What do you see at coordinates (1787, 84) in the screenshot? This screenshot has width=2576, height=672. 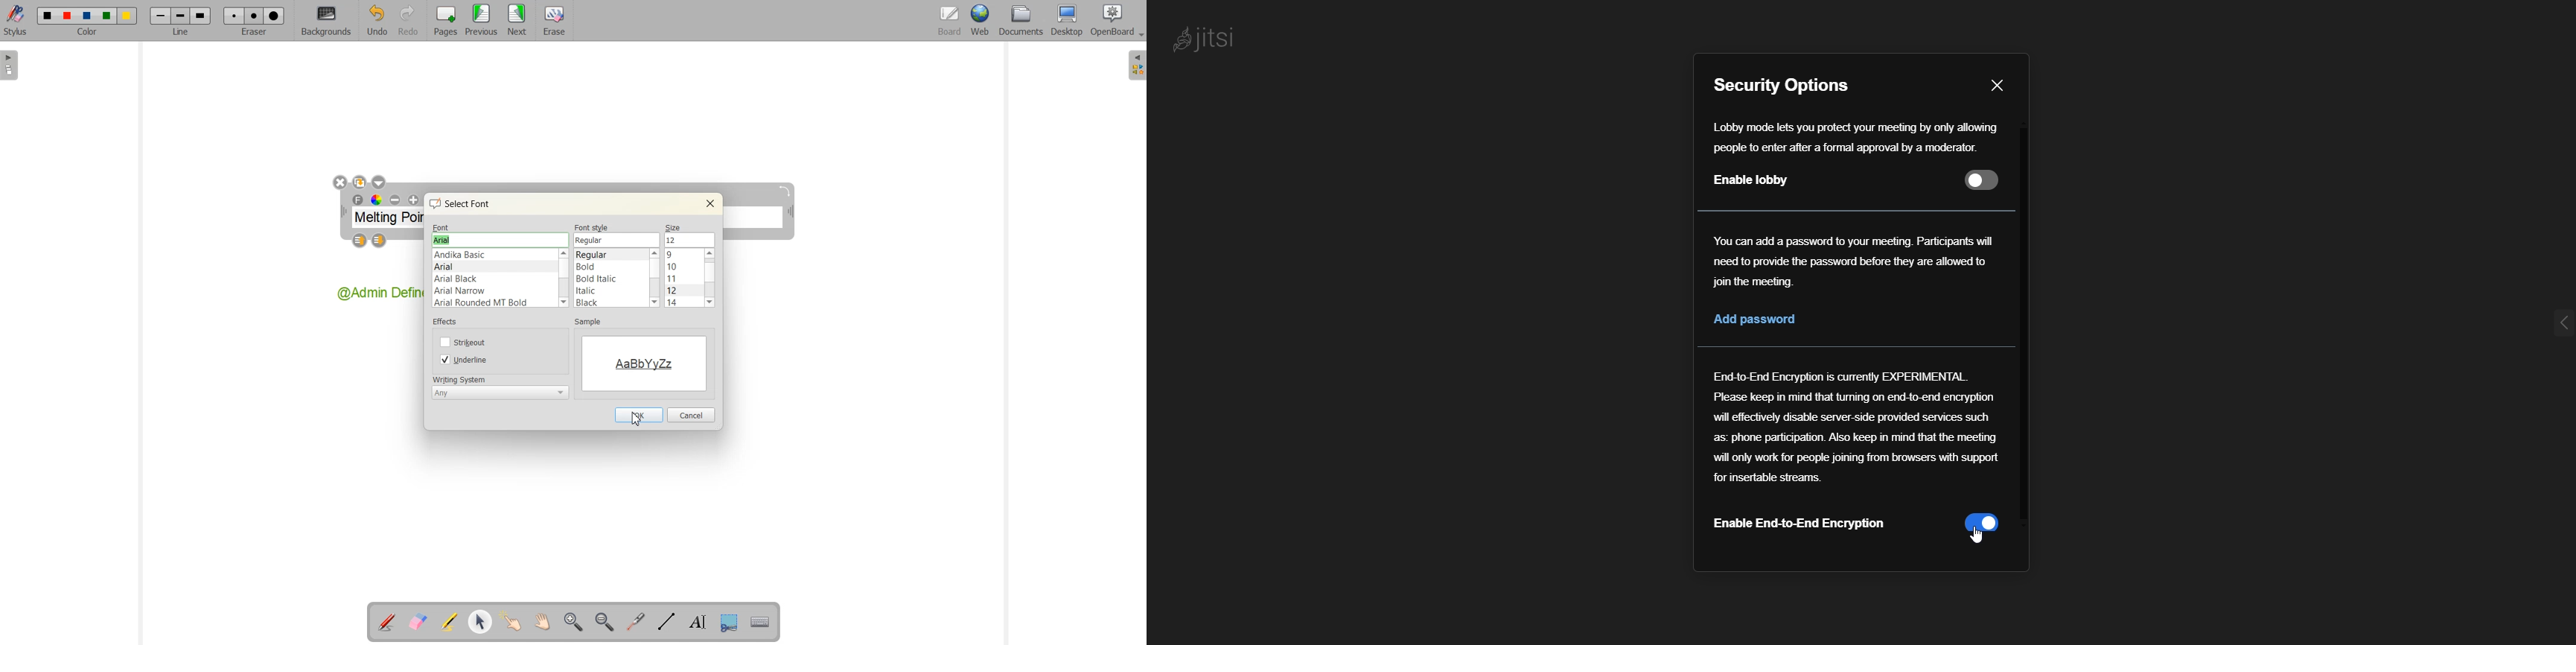 I see `security options` at bounding box center [1787, 84].